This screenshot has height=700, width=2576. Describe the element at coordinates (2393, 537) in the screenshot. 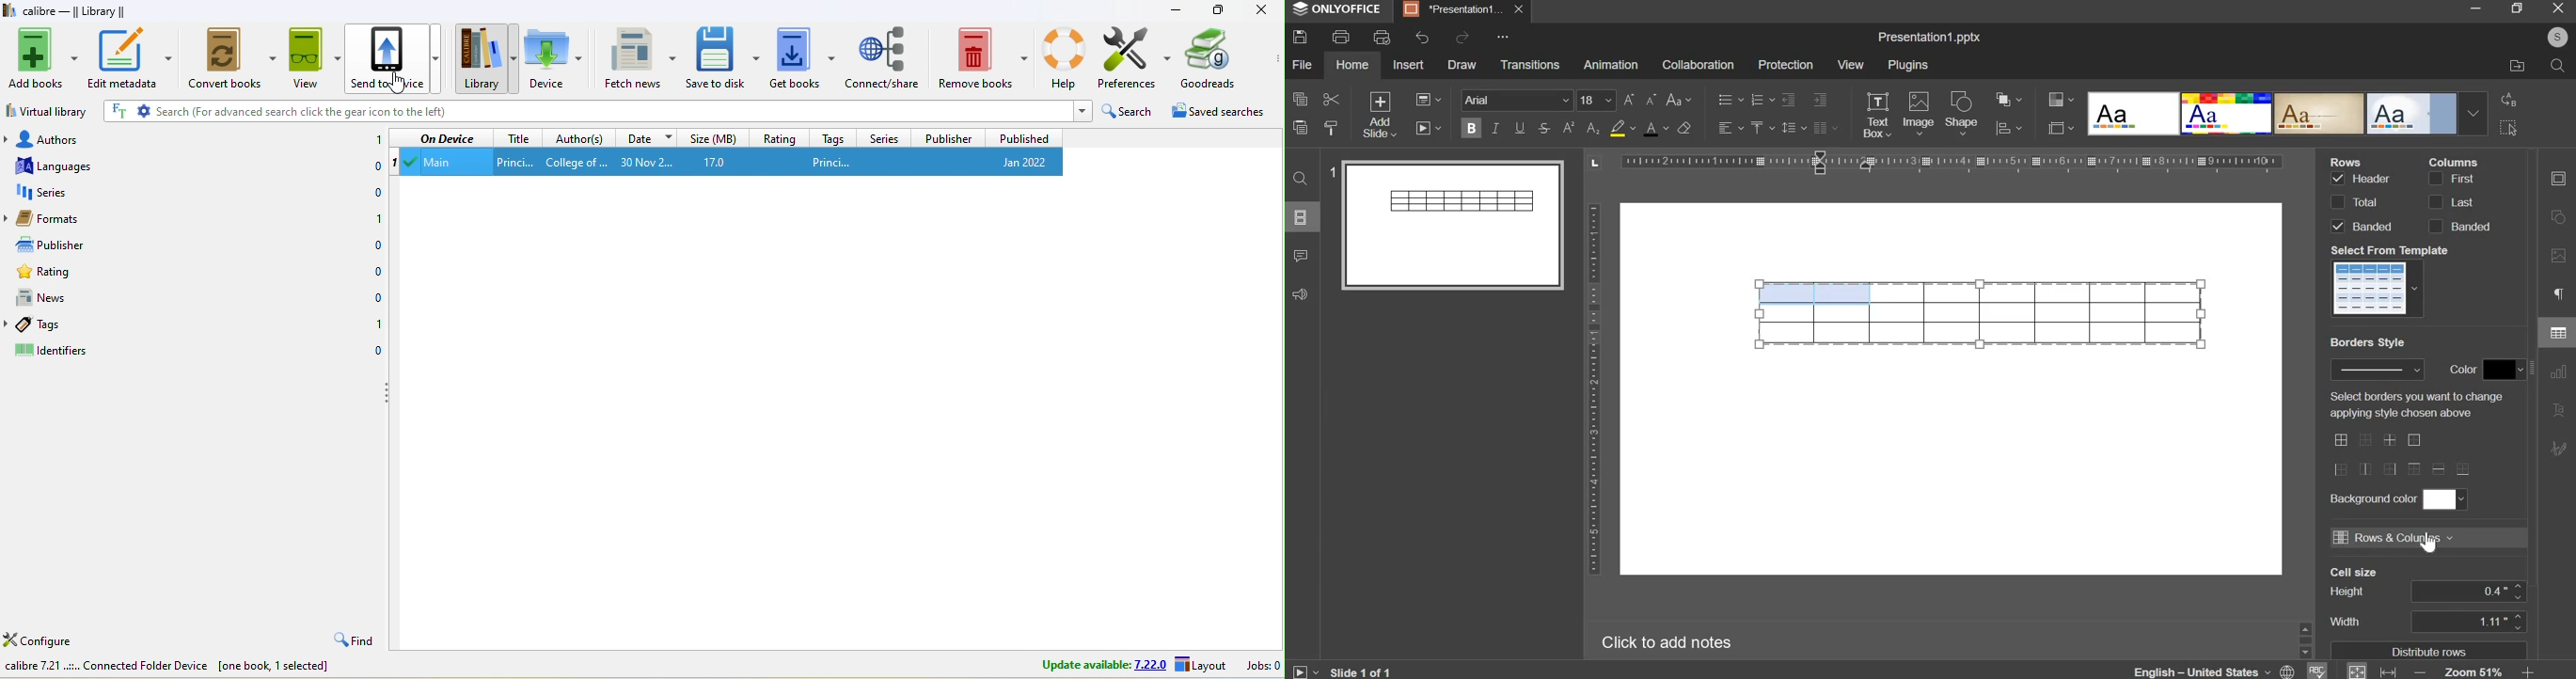

I see `rows & columns` at that location.